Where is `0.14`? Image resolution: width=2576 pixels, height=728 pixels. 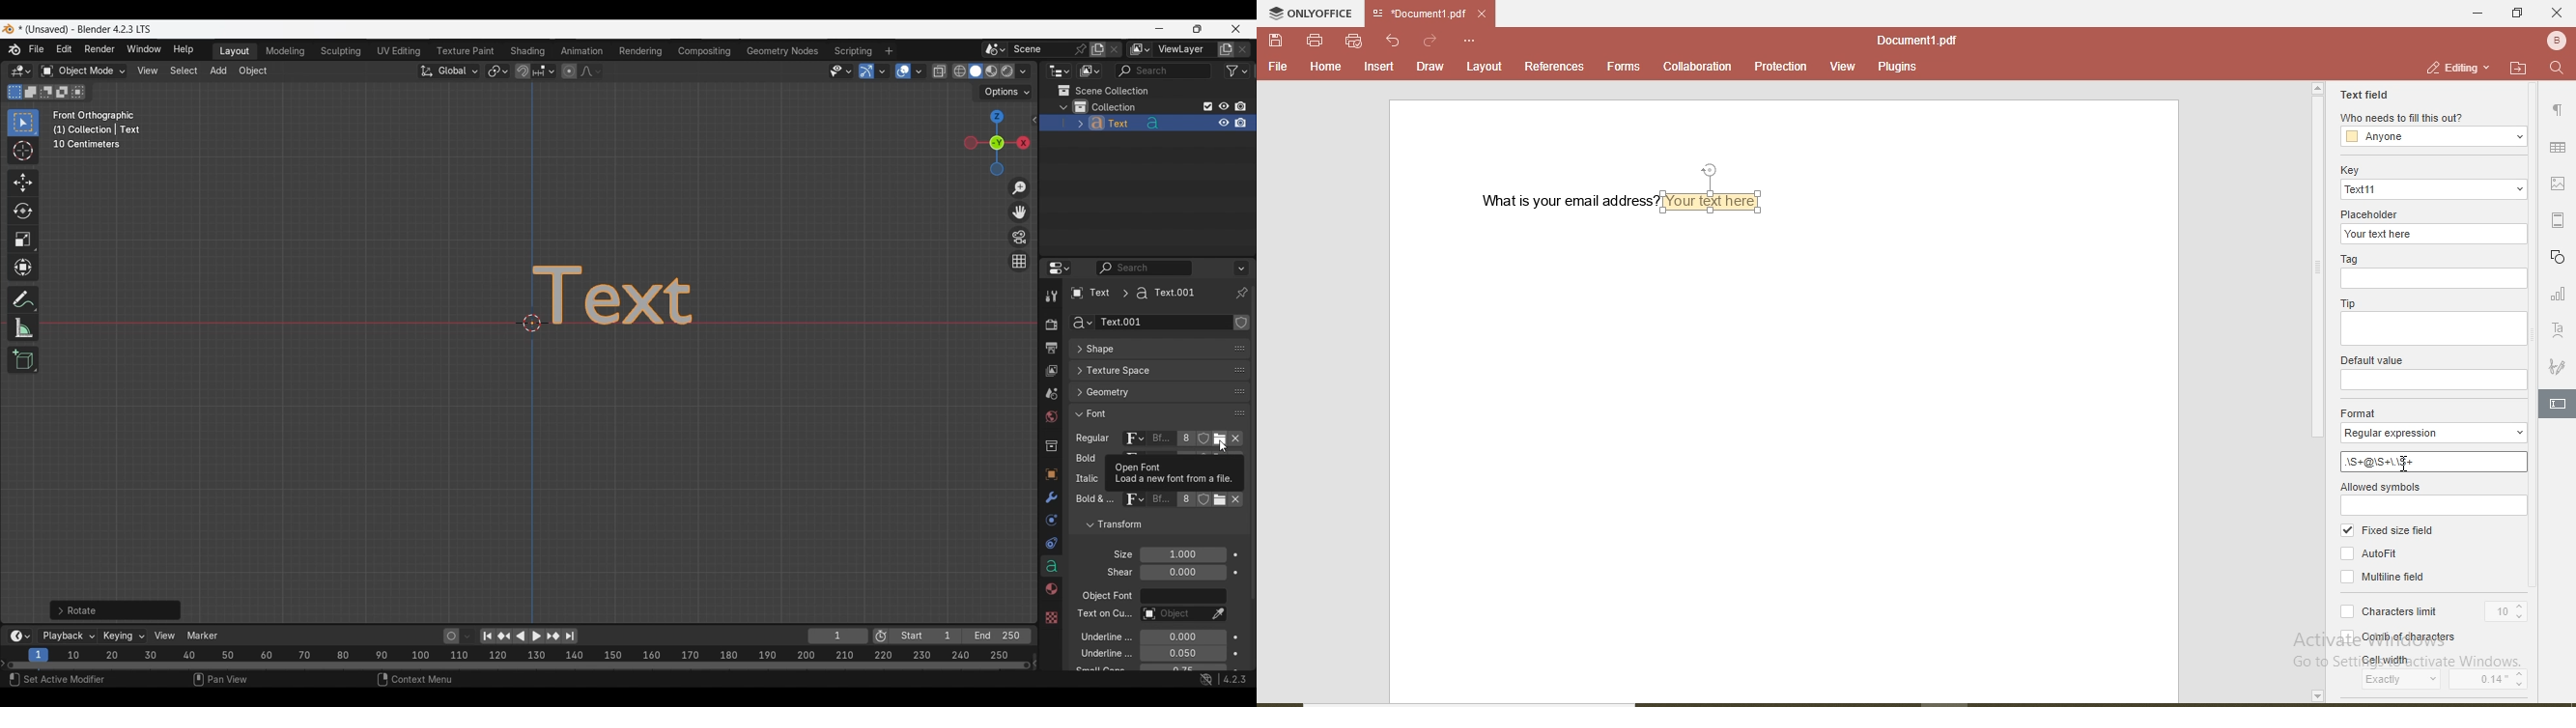 0.14 is located at coordinates (2500, 678).